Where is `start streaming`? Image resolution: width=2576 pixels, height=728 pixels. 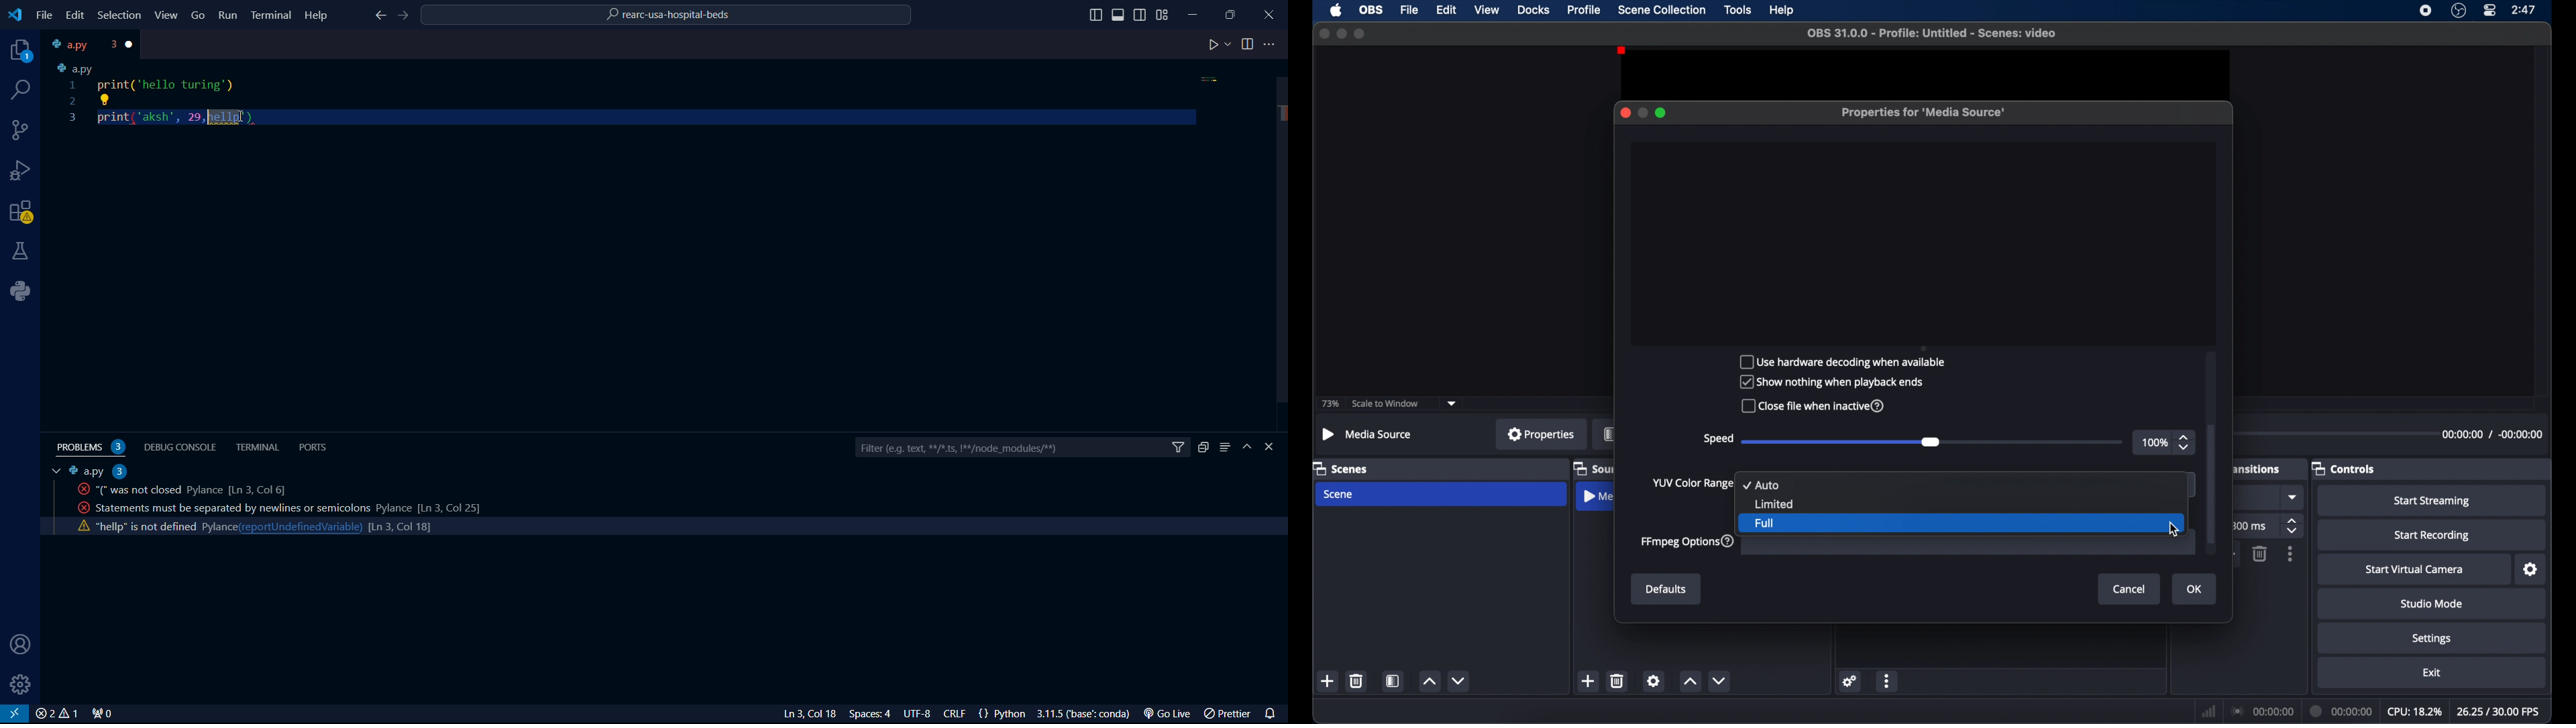 start streaming is located at coordinates (2431, 501).